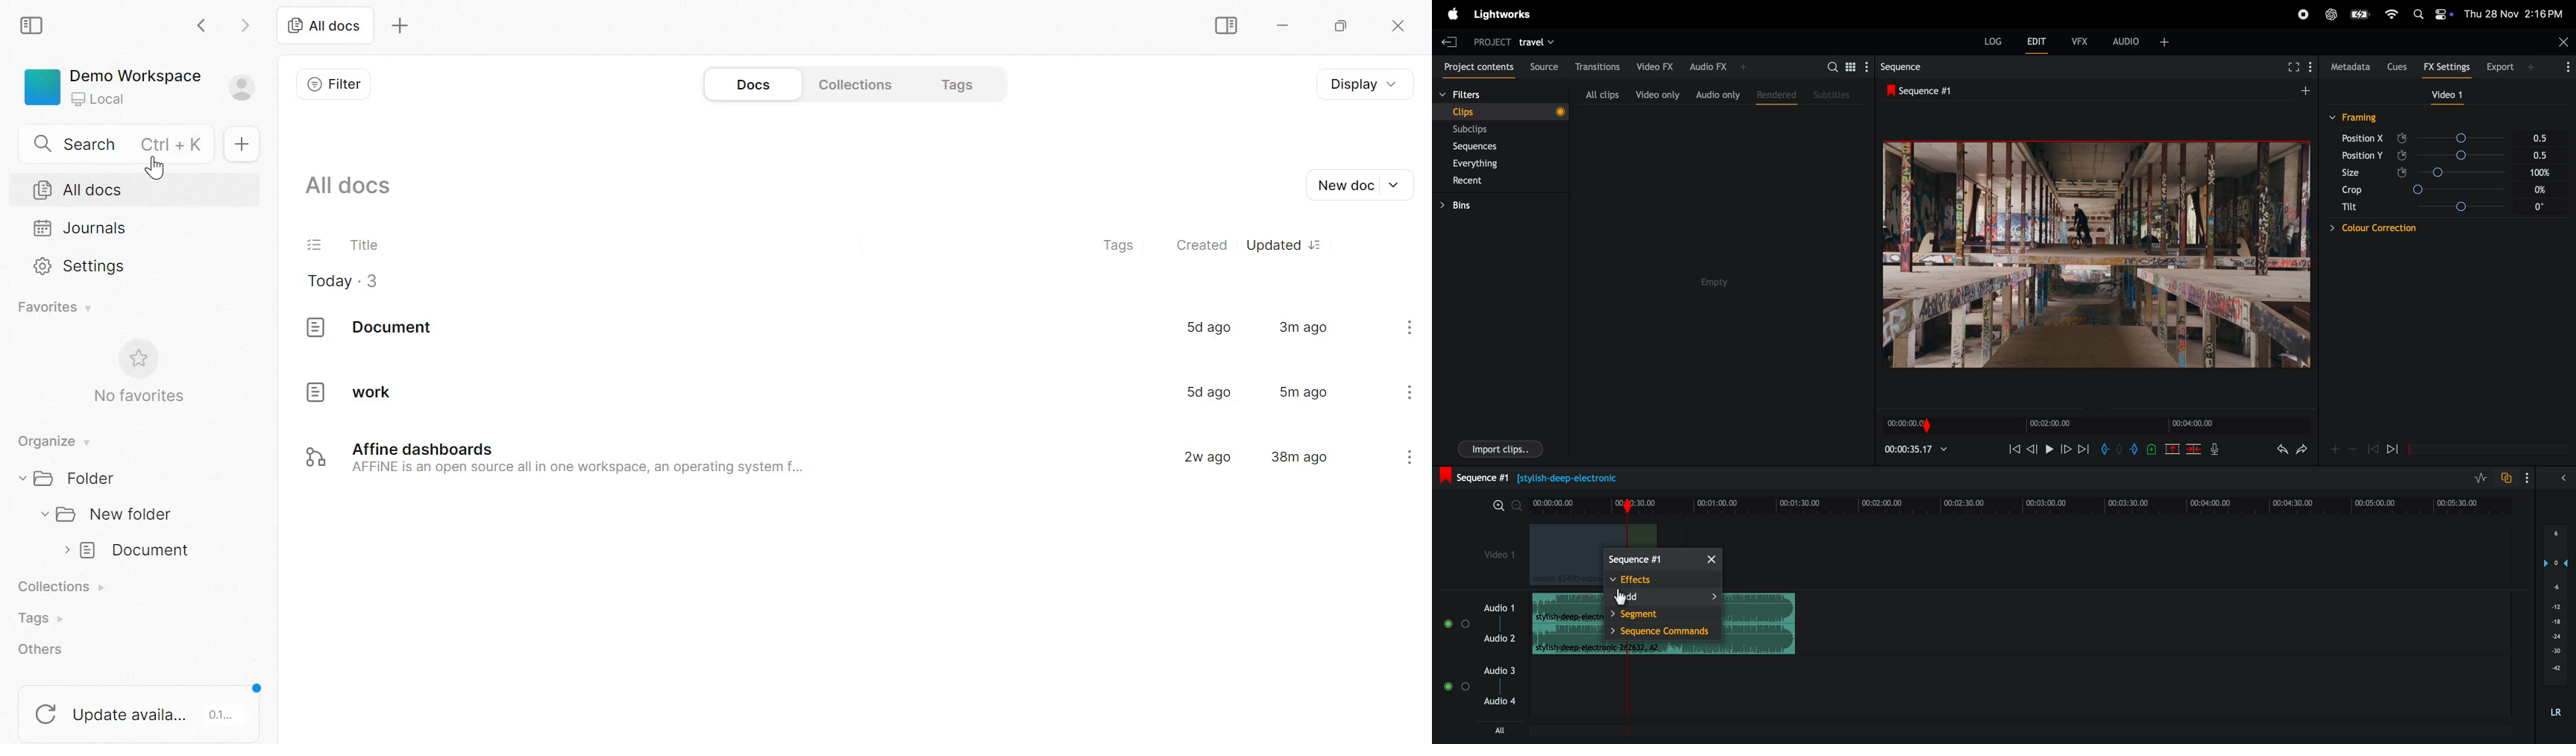  What do you see at coordinates (203, 24) in the screenshot?
I see `go back` at bounding box center [203, 24].